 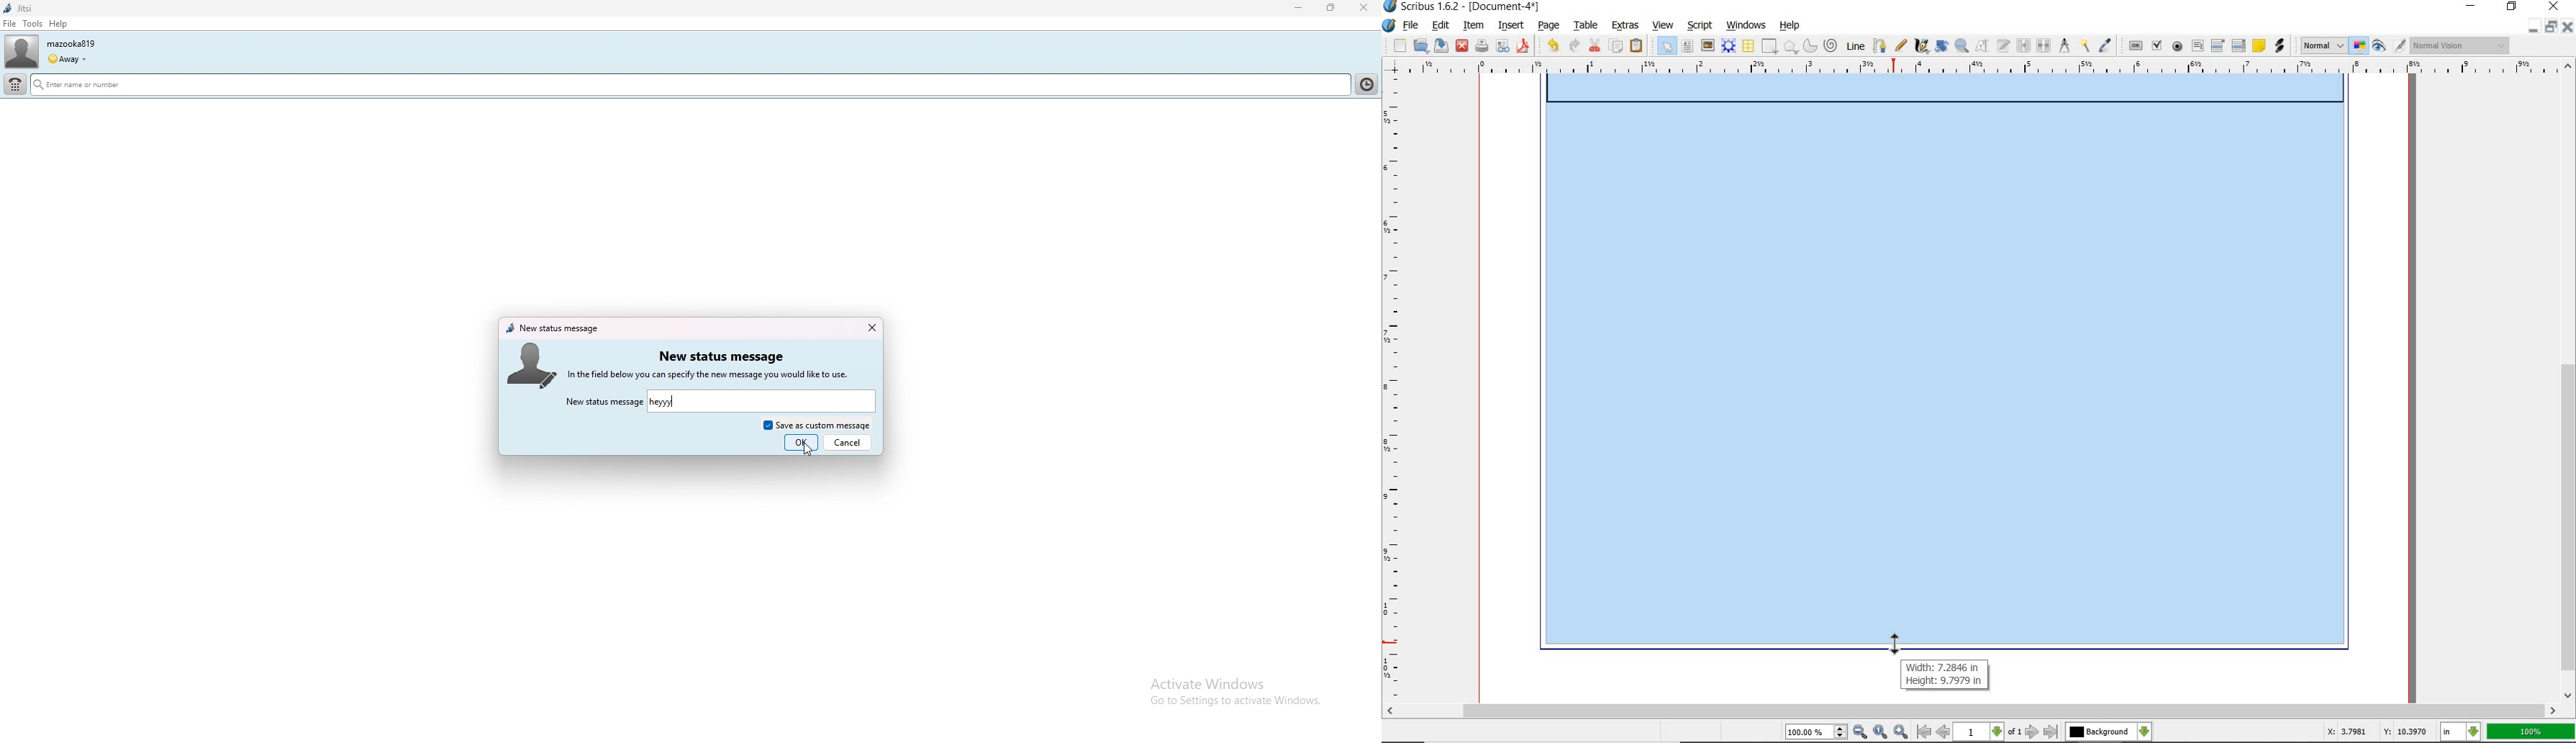 What do you see at coordinates (1503, 46) in the screenshot?
I see `preflight verifier` at bounding box center [1503, 46].